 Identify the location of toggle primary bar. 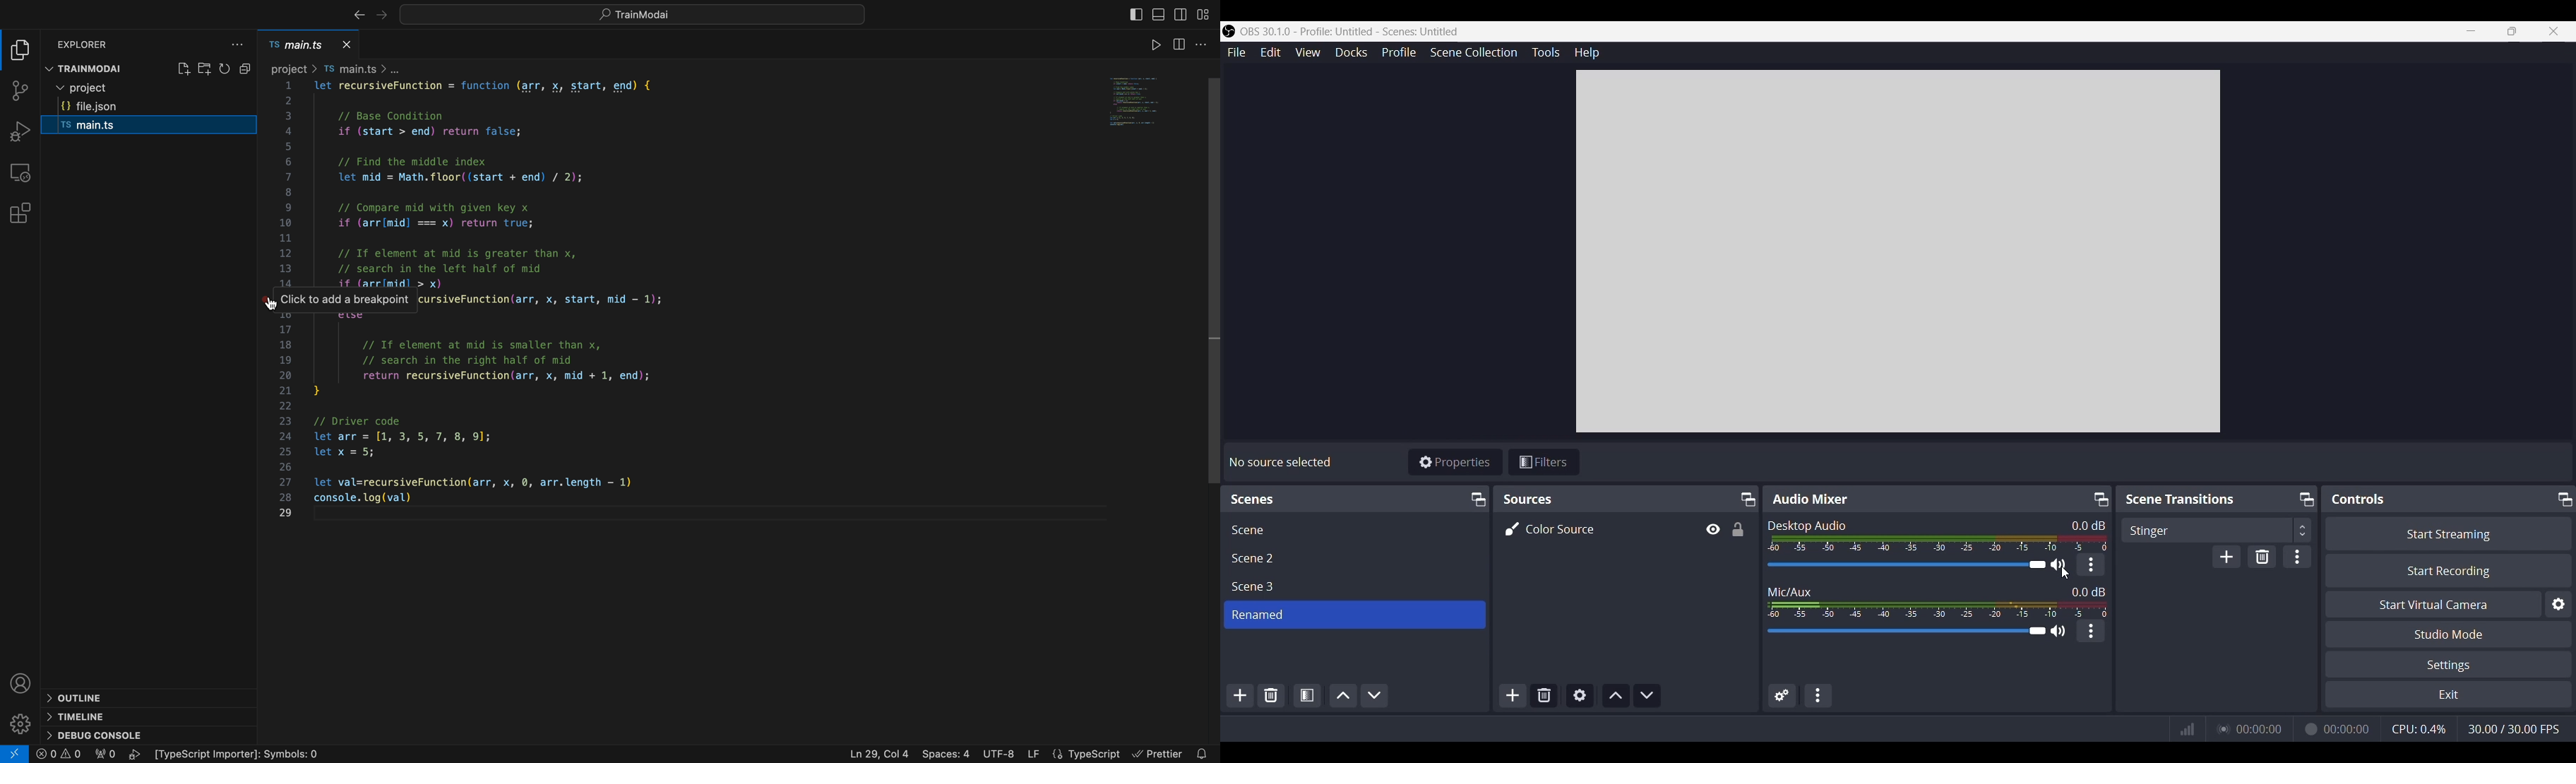
(1156, 14).